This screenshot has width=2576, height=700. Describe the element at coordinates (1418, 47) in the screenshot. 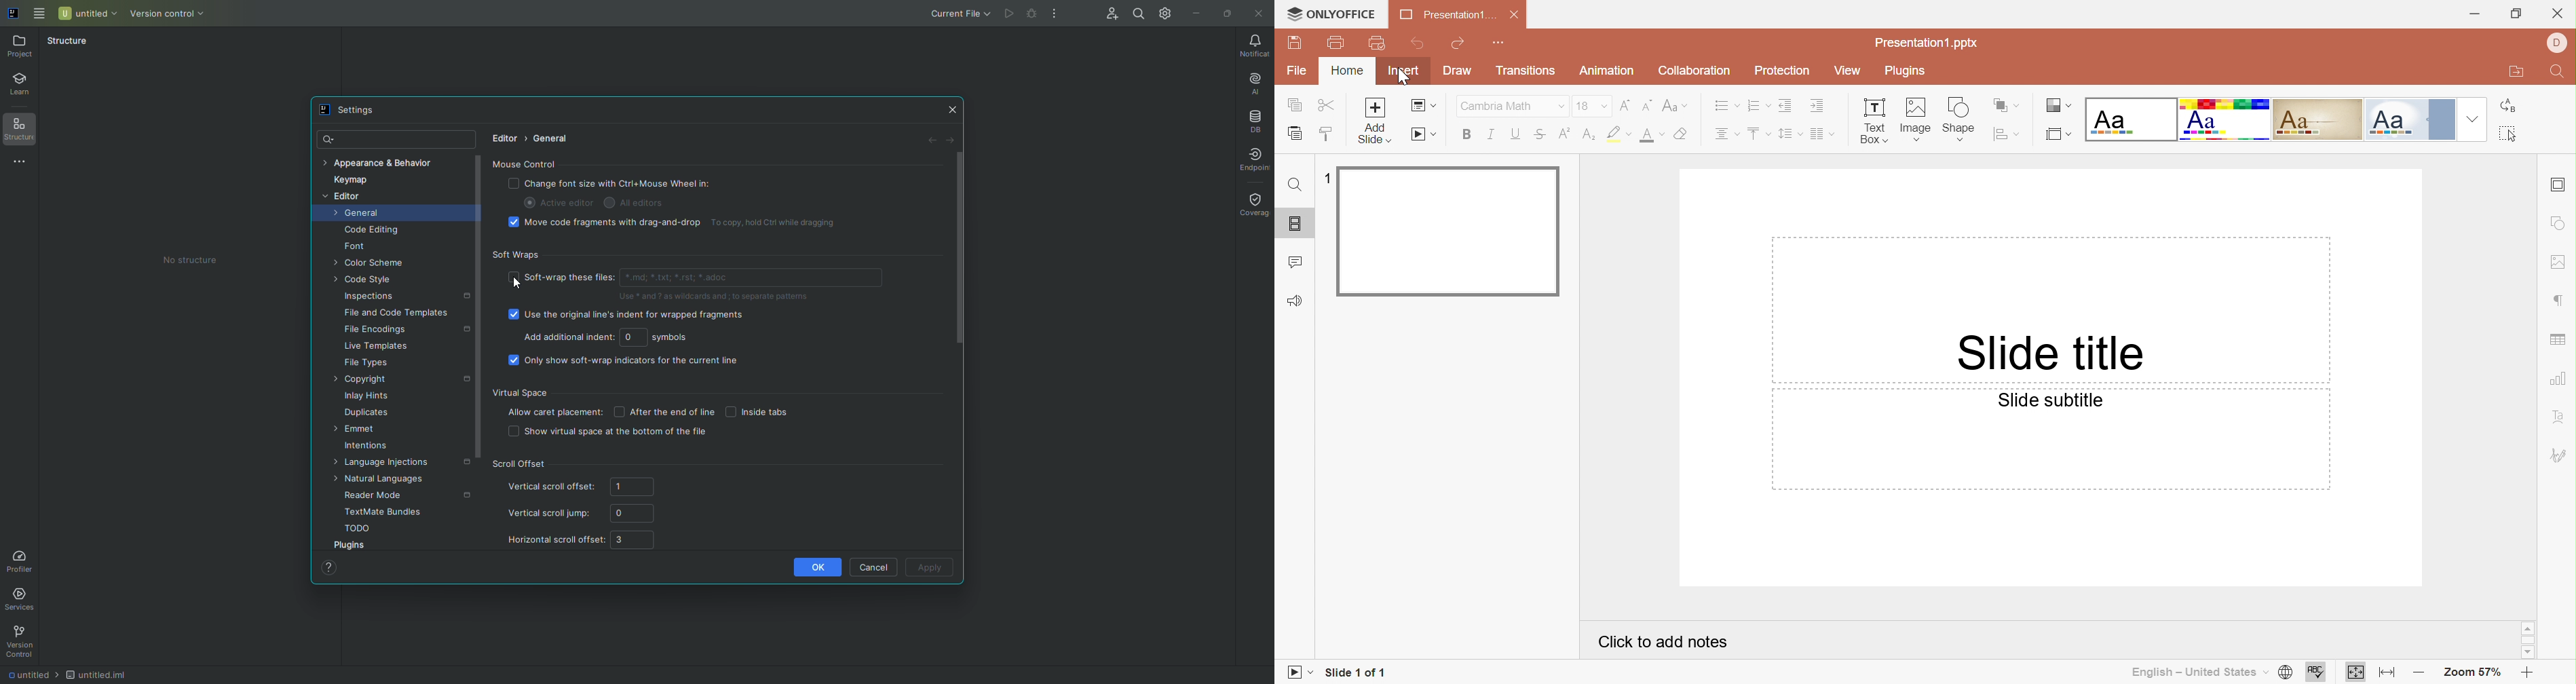

I see `Undo` at that location.